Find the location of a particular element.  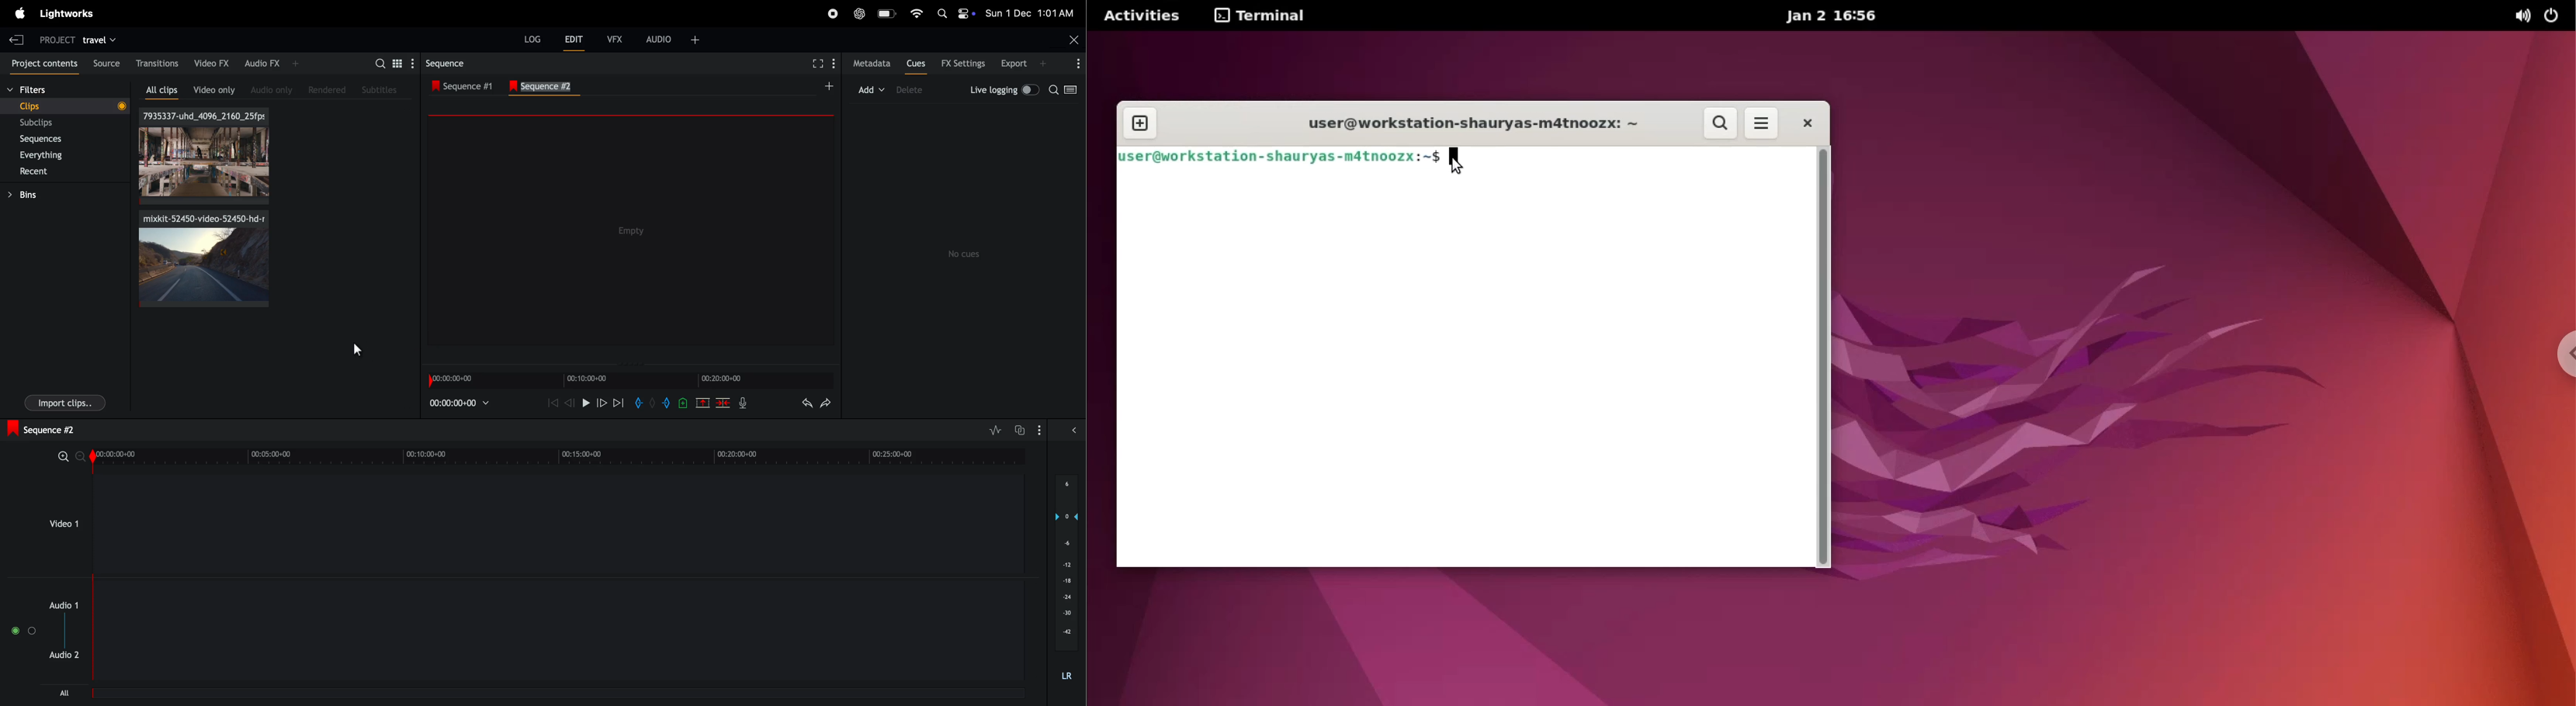

bins is located at coordinates (61, 195).